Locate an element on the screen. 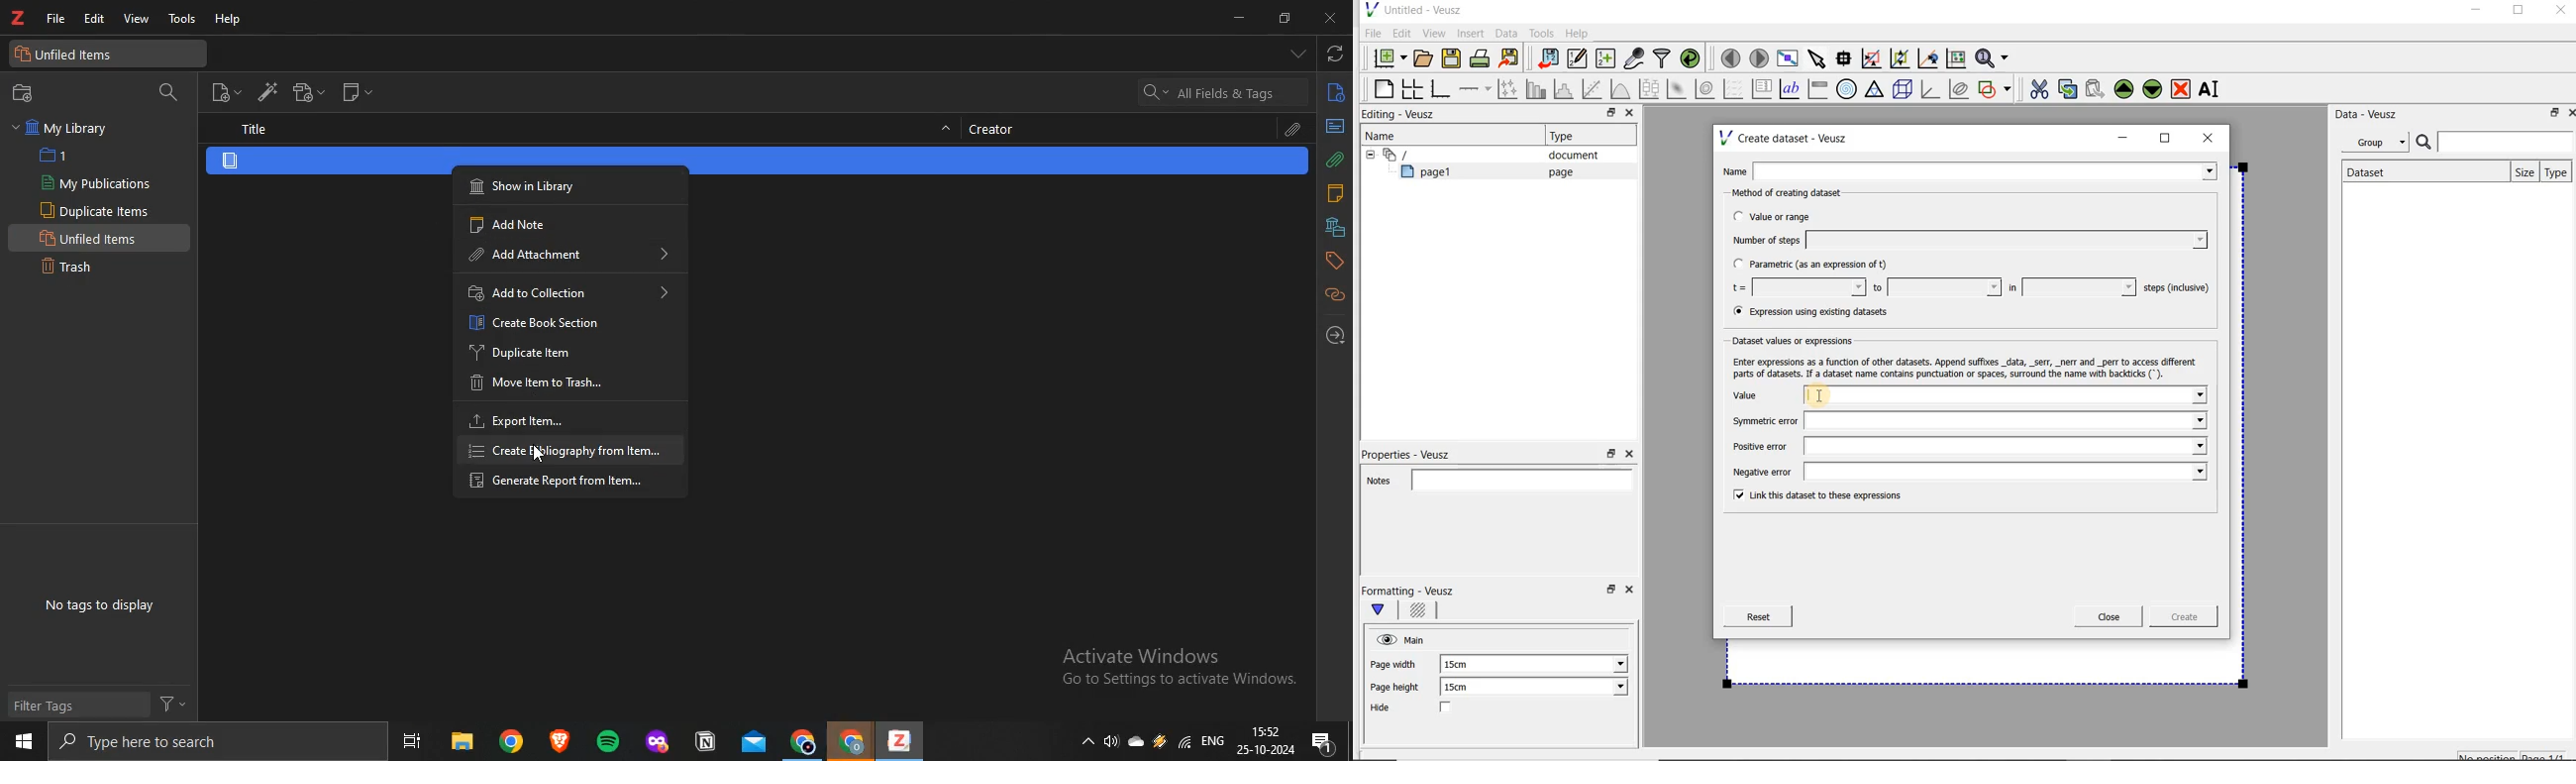 Image resolution: width=2576 pixels, height=784 pixels. Show in Library is located at coordinates (528, 186).